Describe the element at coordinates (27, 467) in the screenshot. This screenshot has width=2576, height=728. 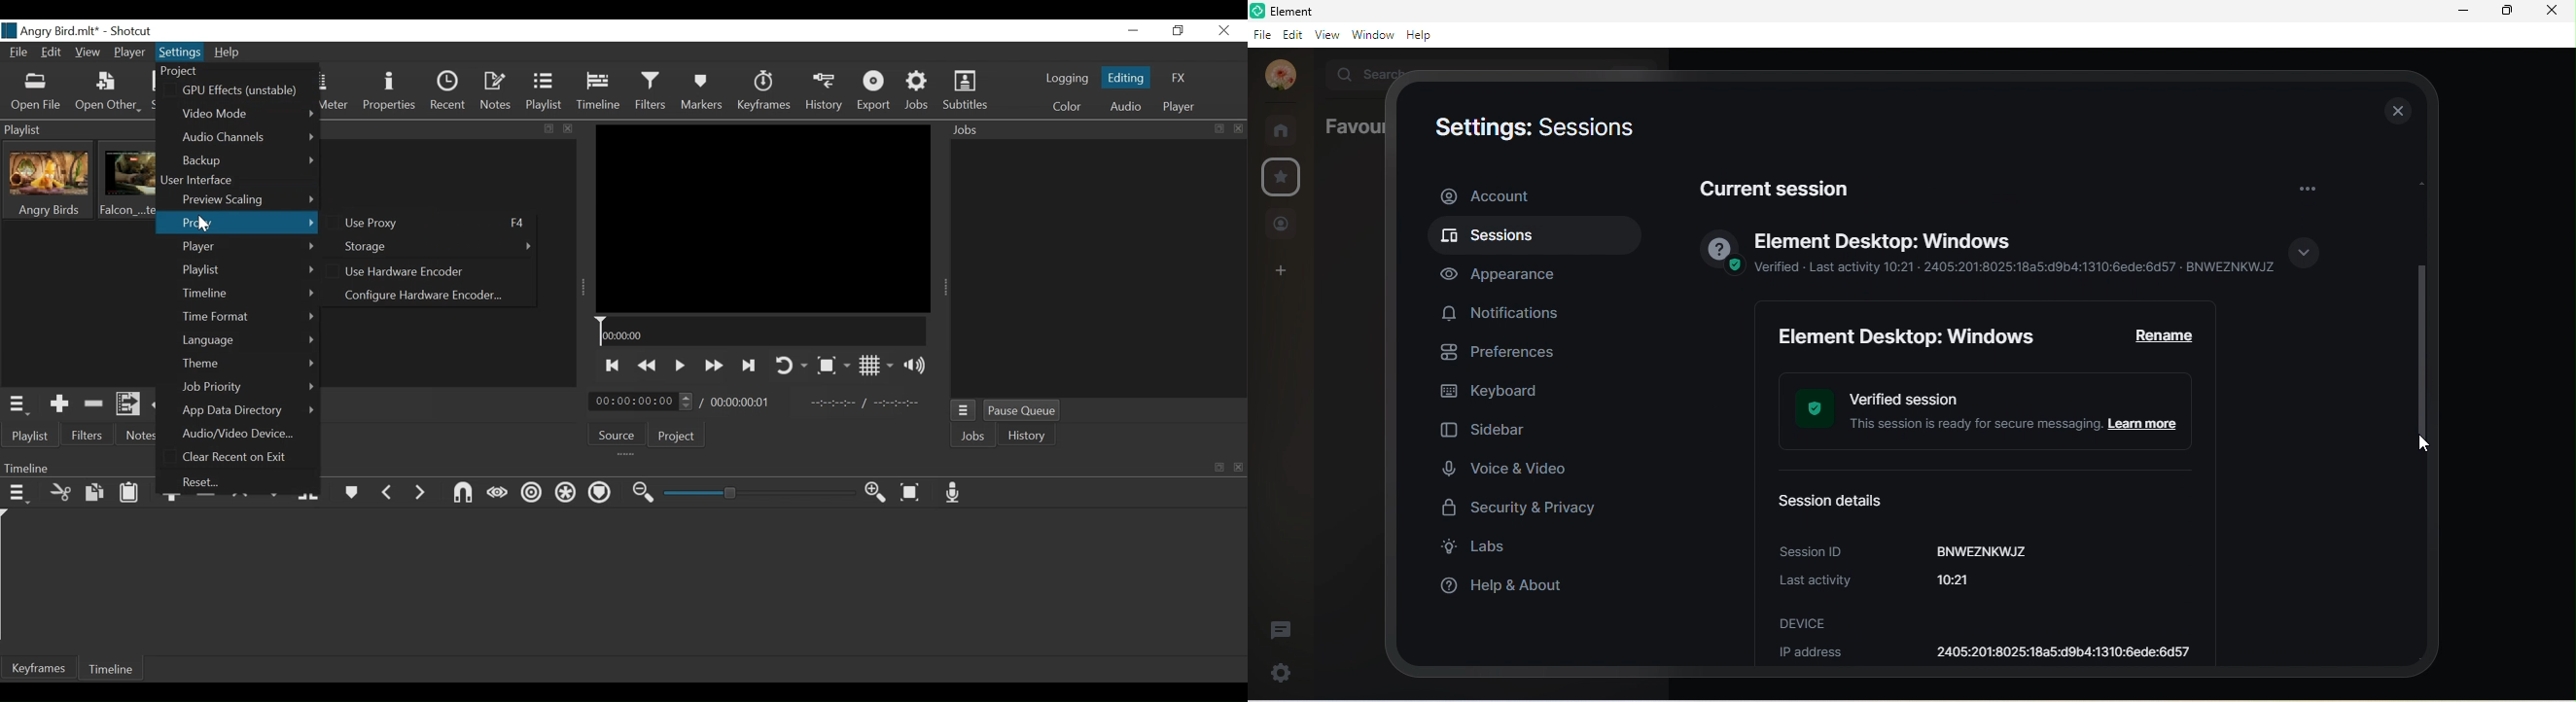
I see `Timeline Panel` at that location.